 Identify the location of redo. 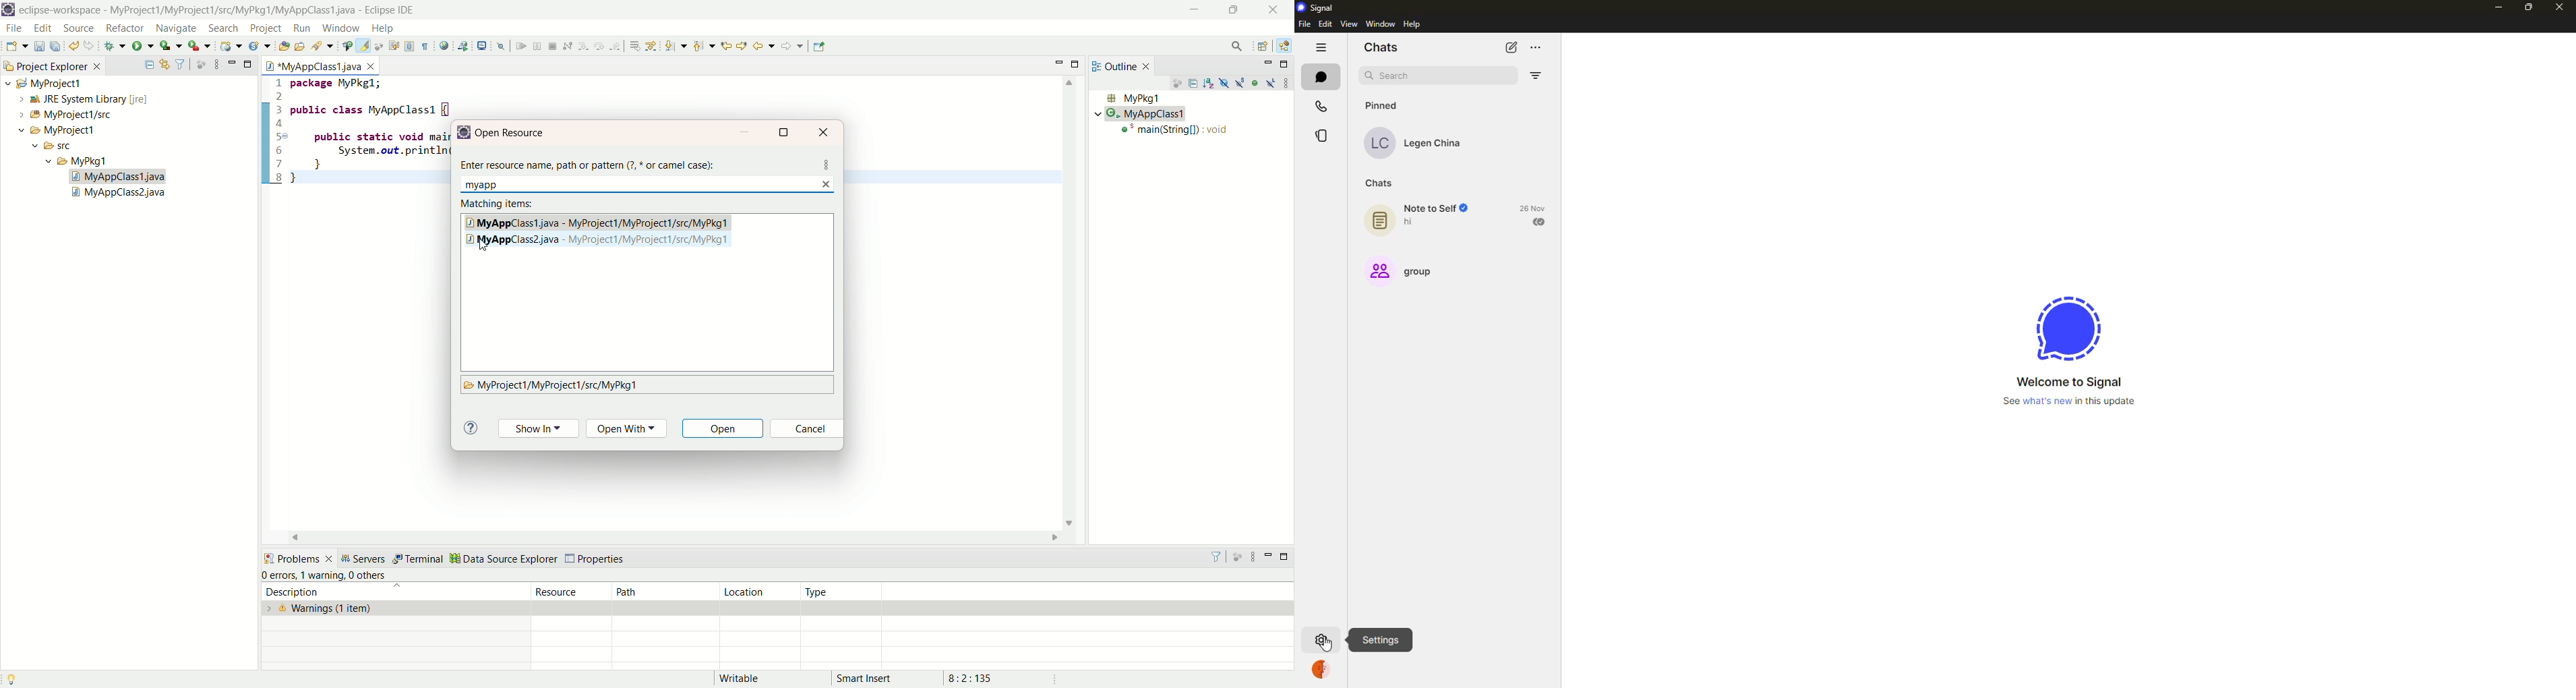
(90, 46).